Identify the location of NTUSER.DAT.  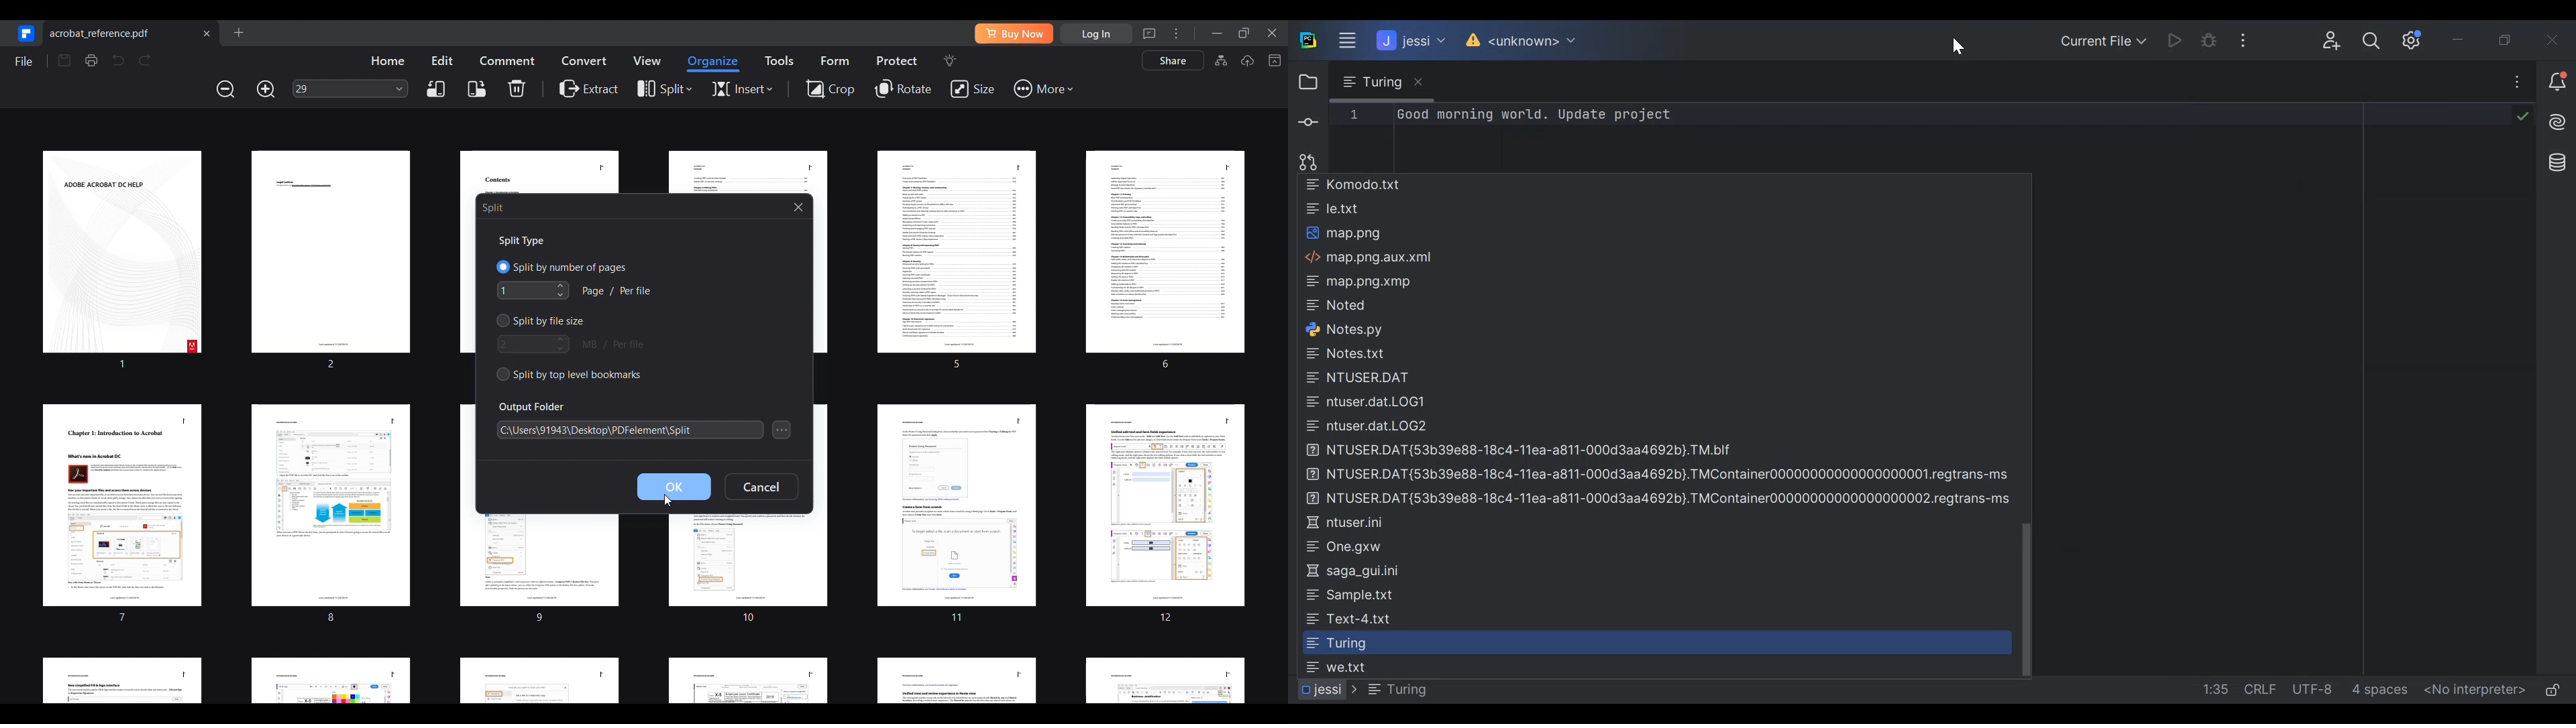
(1366, 377).